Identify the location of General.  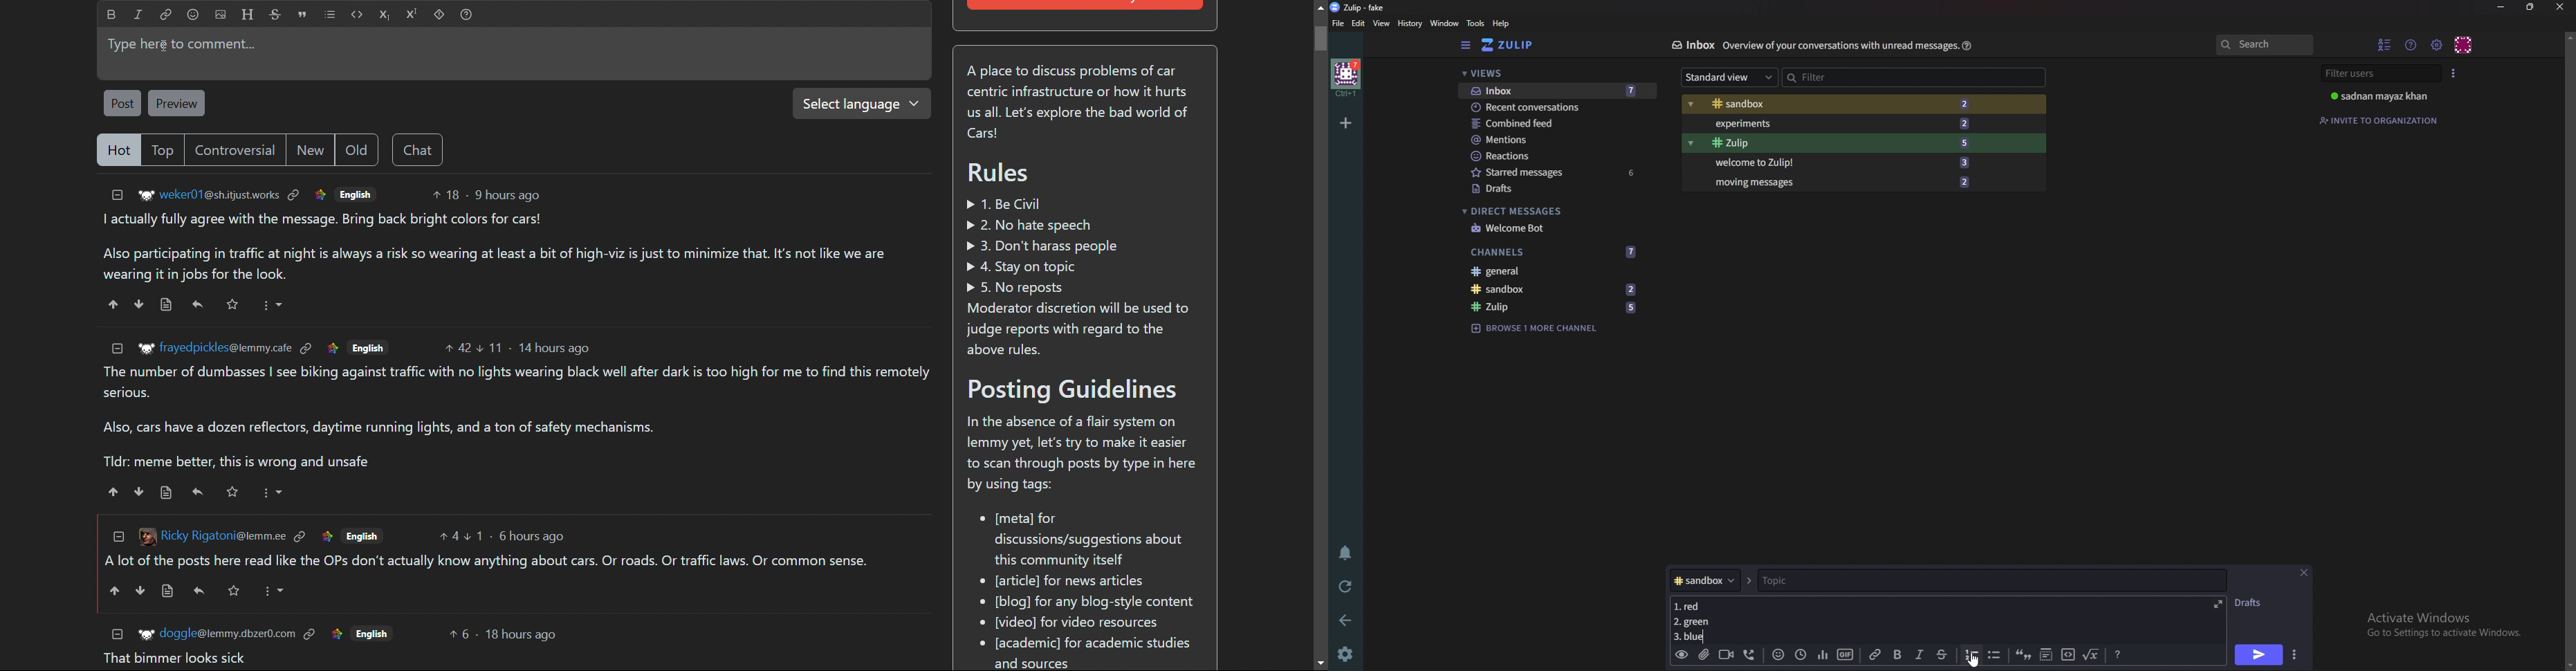
(1556, 272).